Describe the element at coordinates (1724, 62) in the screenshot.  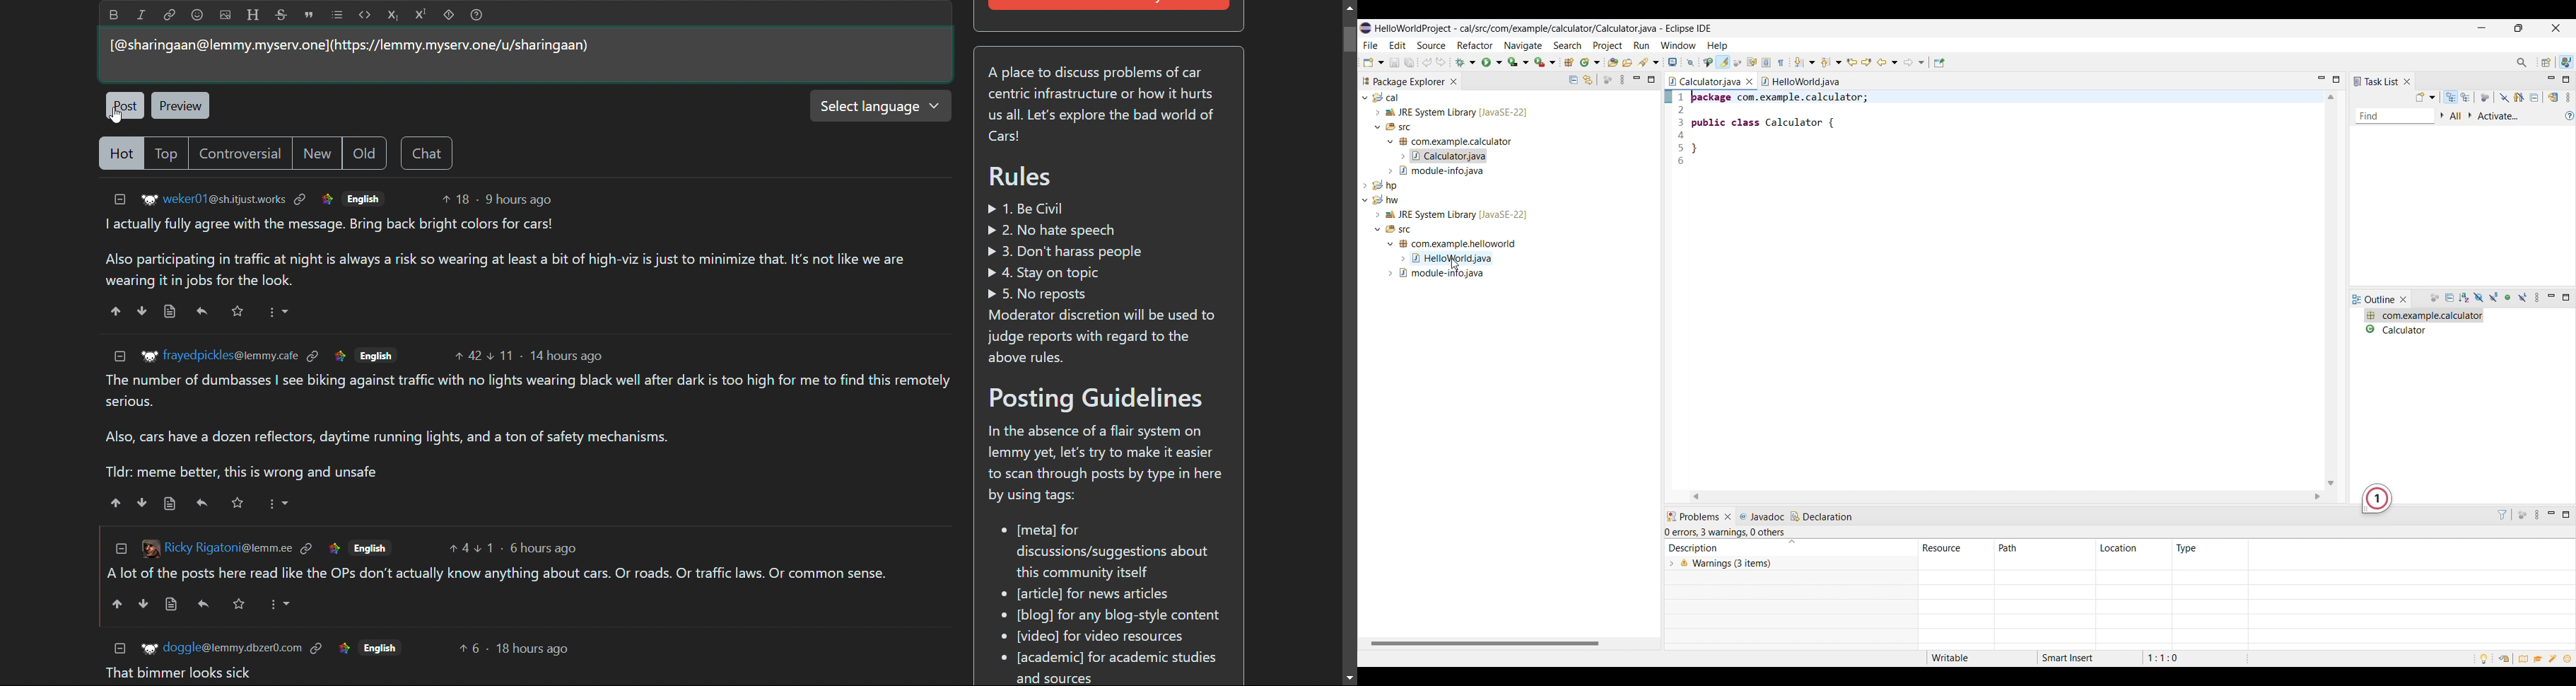
I see `Toggle mark occurrences ` at that location.